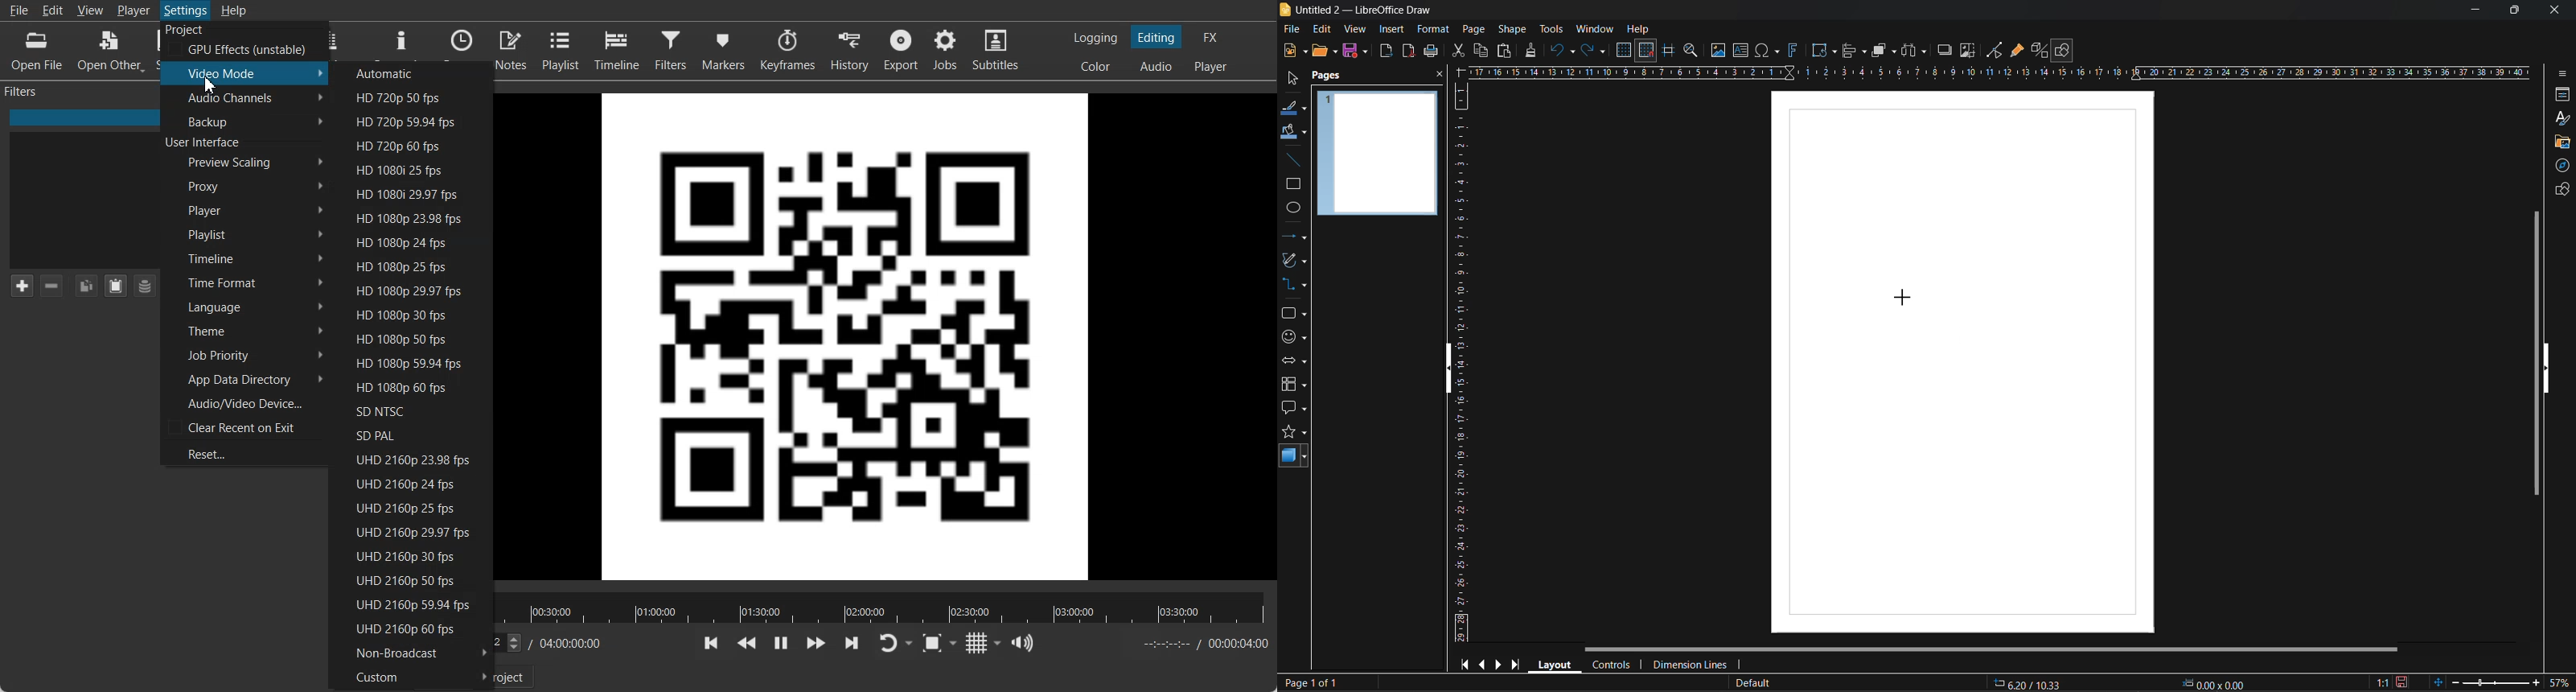 This screenshot has height=700, width=2576. What do you see at coordinates (1743, 50) in the screenshot?
I see `textbox` at bounding box center [1743, 50].